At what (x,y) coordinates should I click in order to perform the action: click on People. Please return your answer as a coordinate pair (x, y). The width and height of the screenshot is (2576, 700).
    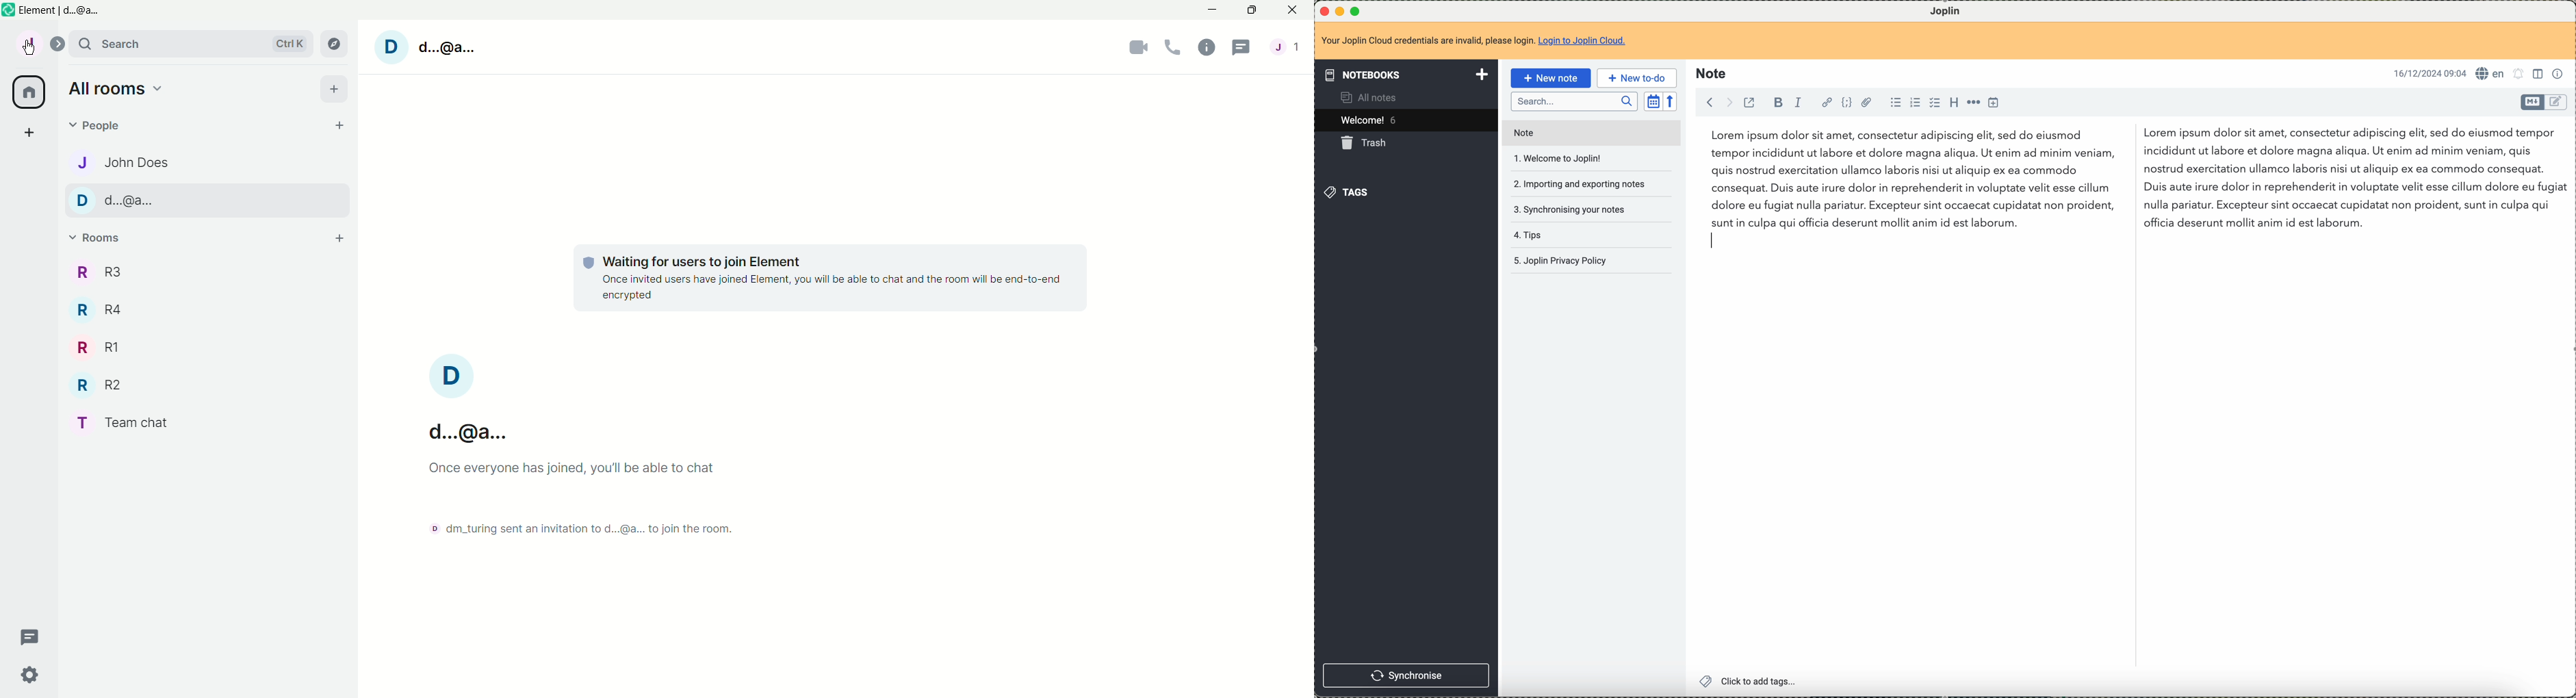
    Looking at the image, I should click on (1290, 49).